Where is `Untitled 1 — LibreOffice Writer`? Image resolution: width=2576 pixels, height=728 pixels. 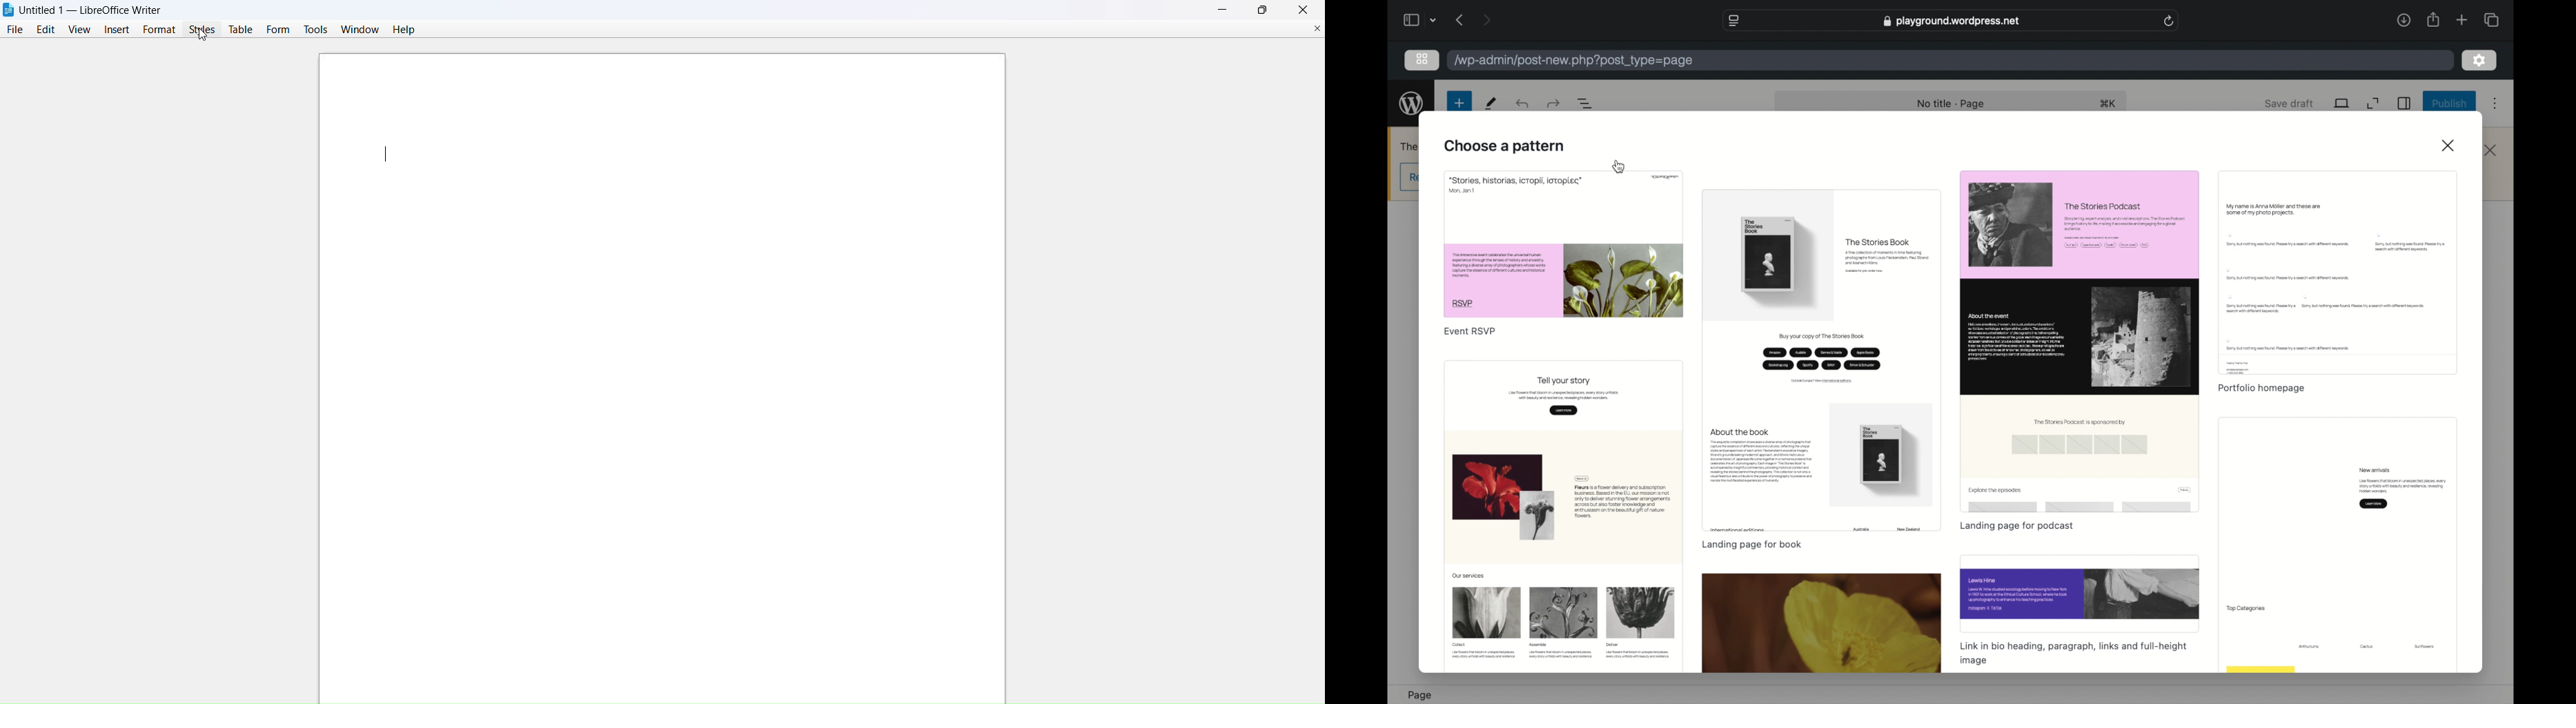 Untitled 1 — LibreOffice Writer is located at coordinates (96, 8).